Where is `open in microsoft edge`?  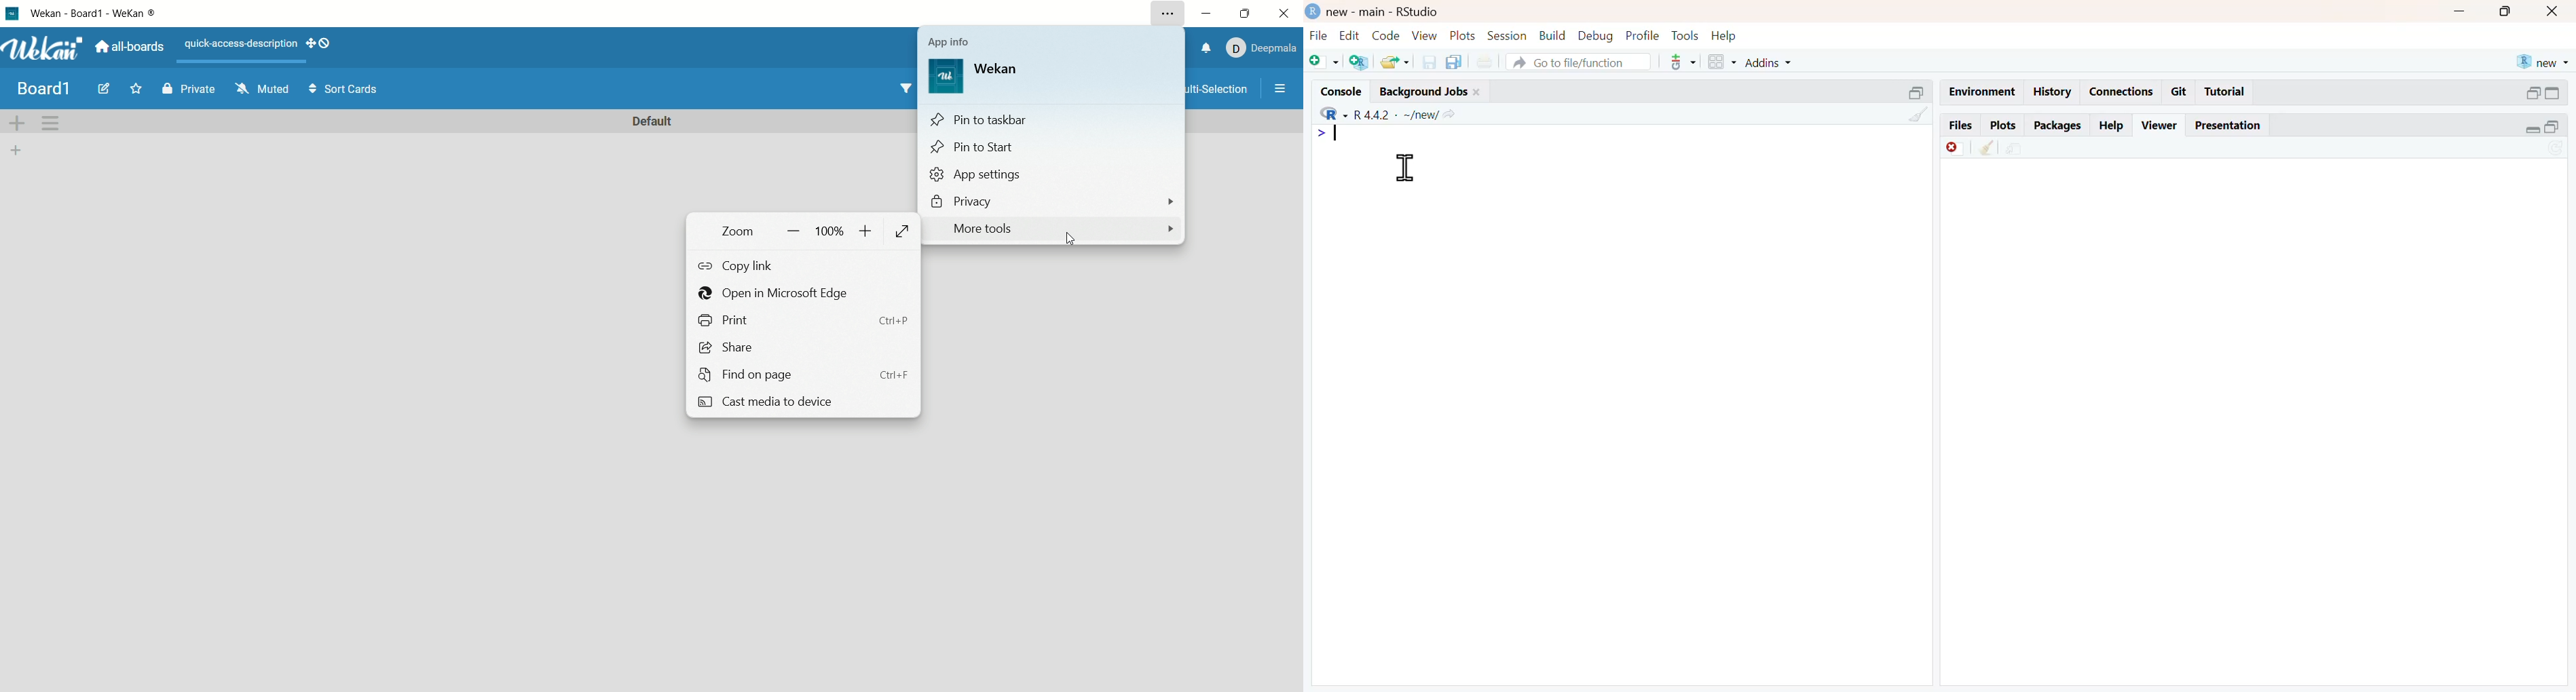 open in microsoft edge is located at coordinates (774, 296).